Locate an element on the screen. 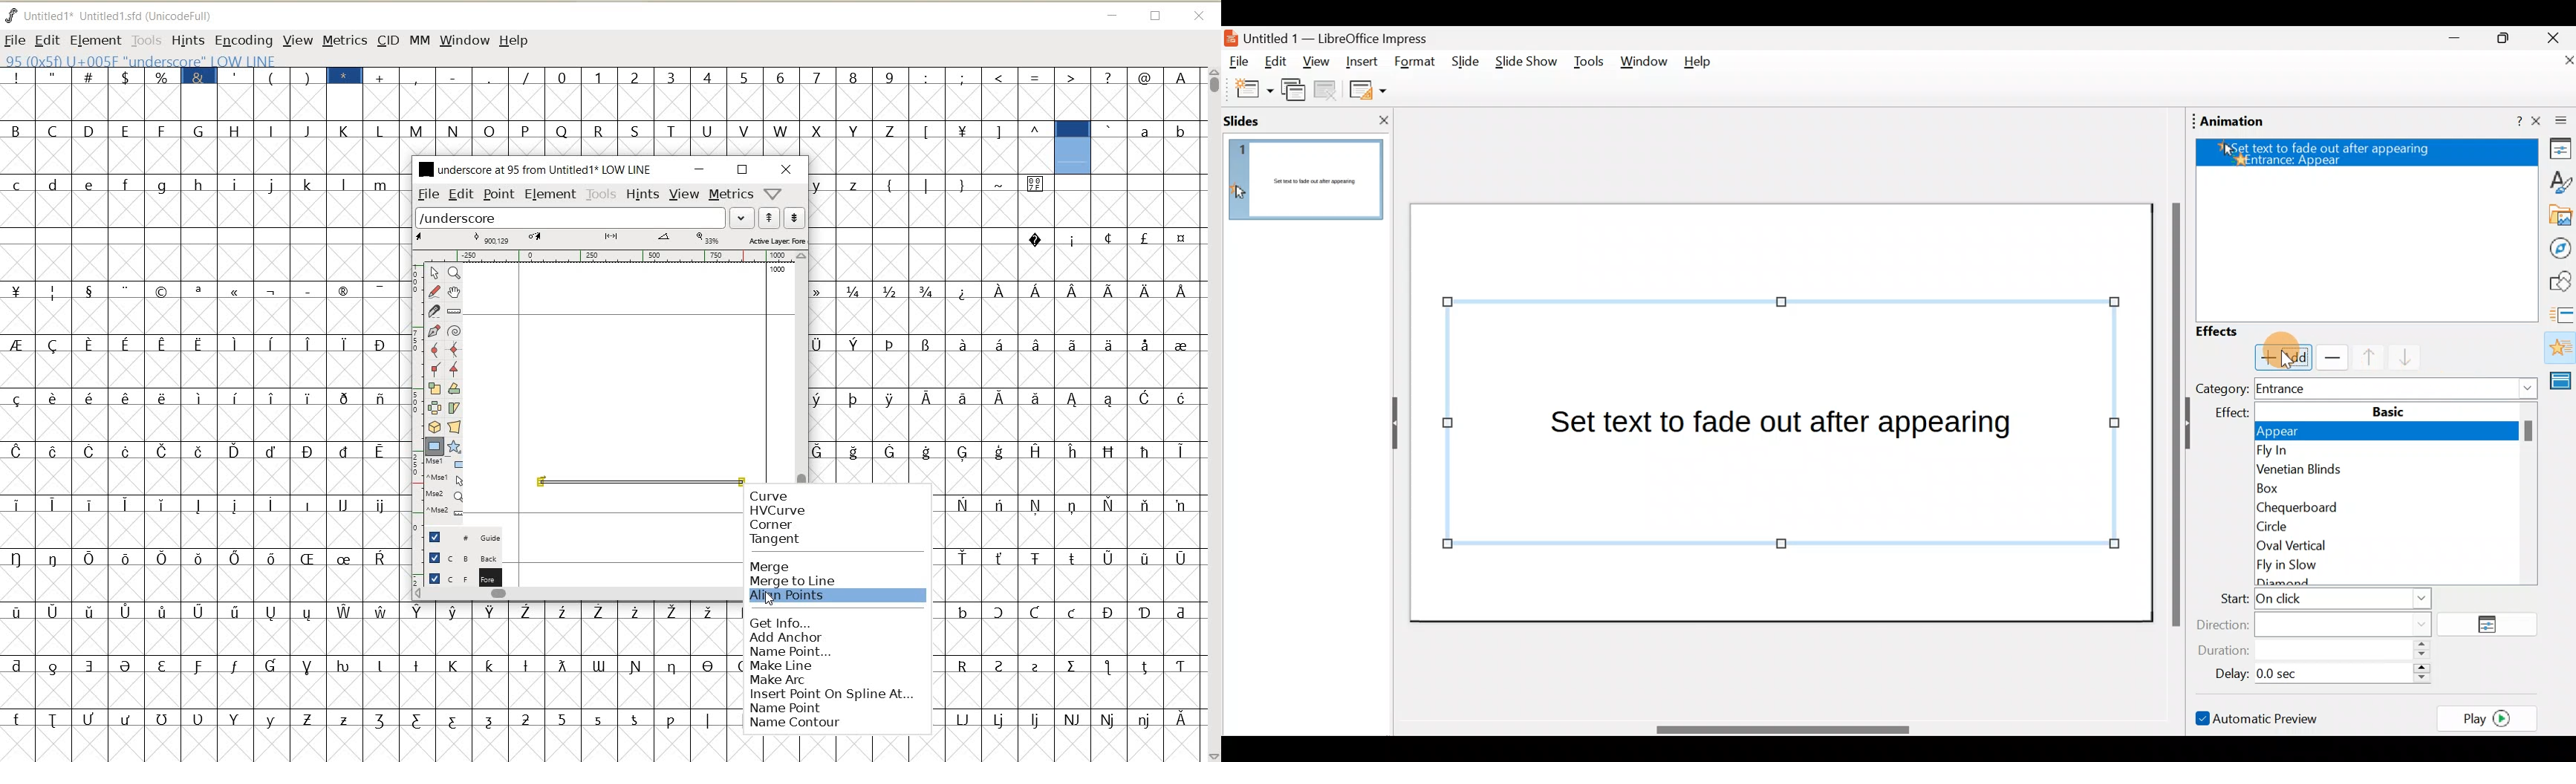 The height and width of the screenshot is (784, 2576). RULER is located at coordinates (606, 256).